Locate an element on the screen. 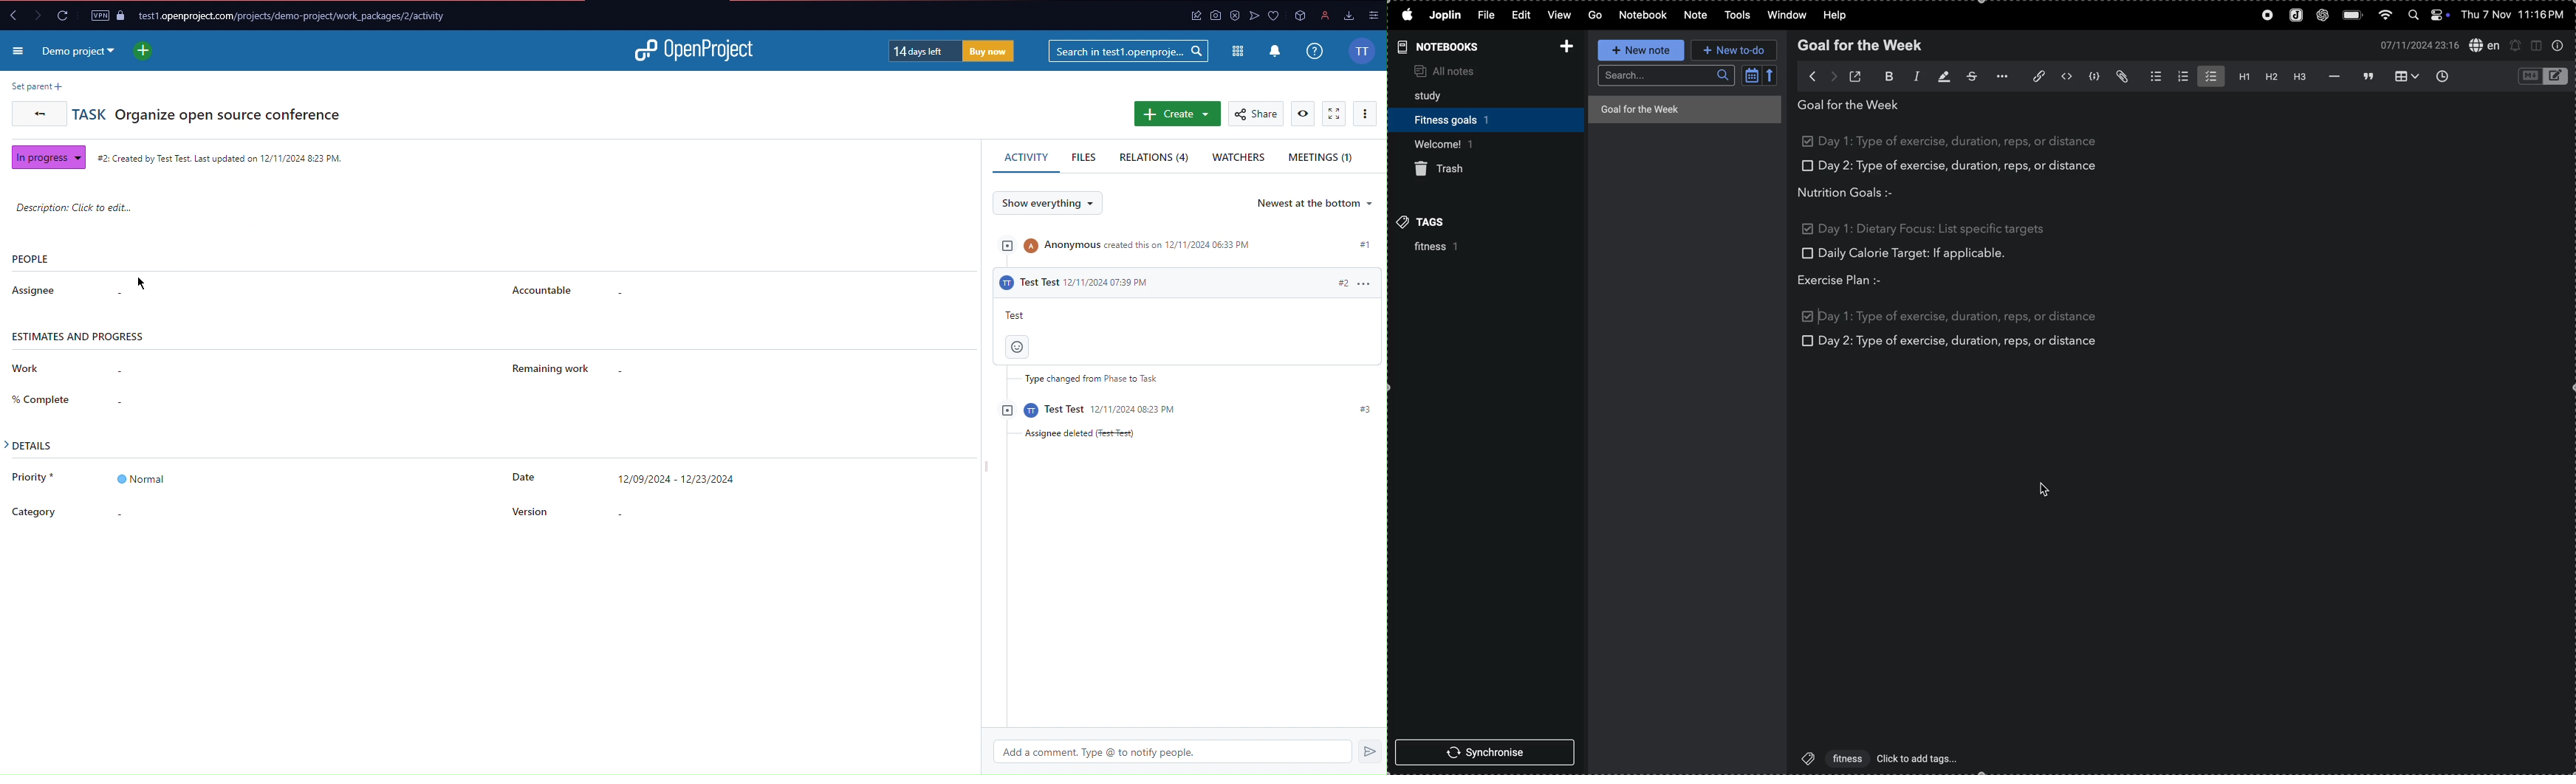 The image size is (2576, 784). code block is located at coordinates (2094, 76).